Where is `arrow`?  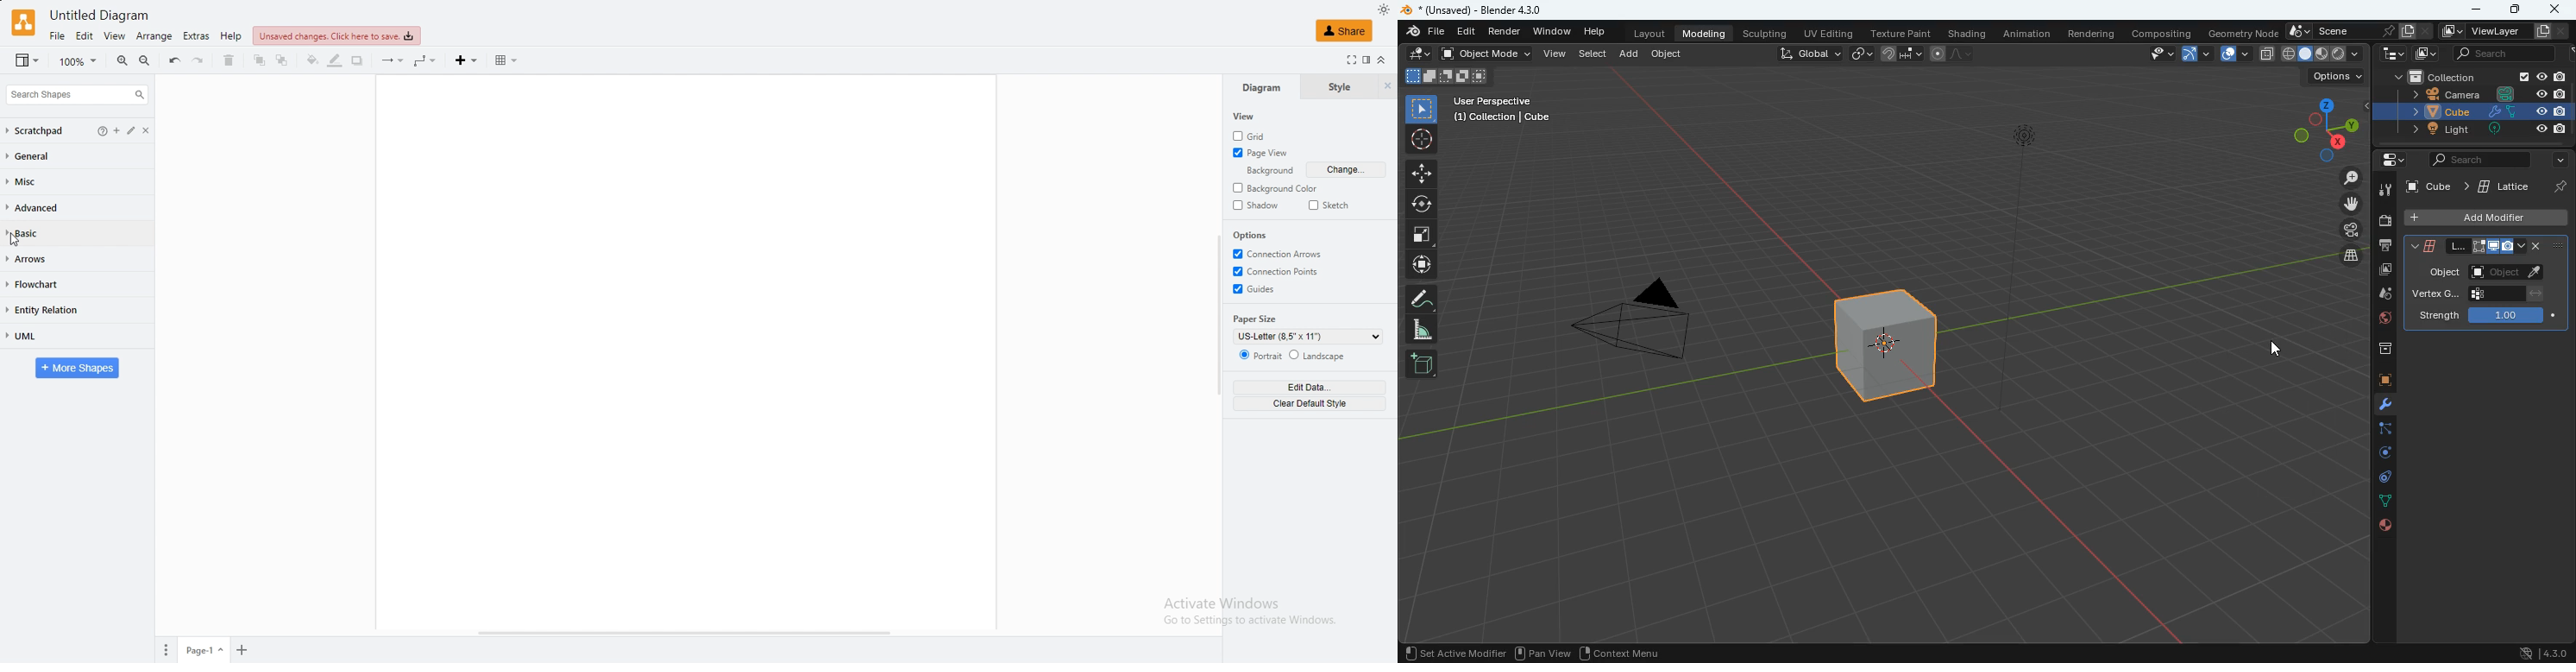 arrow is located at coordinates (392, 61).